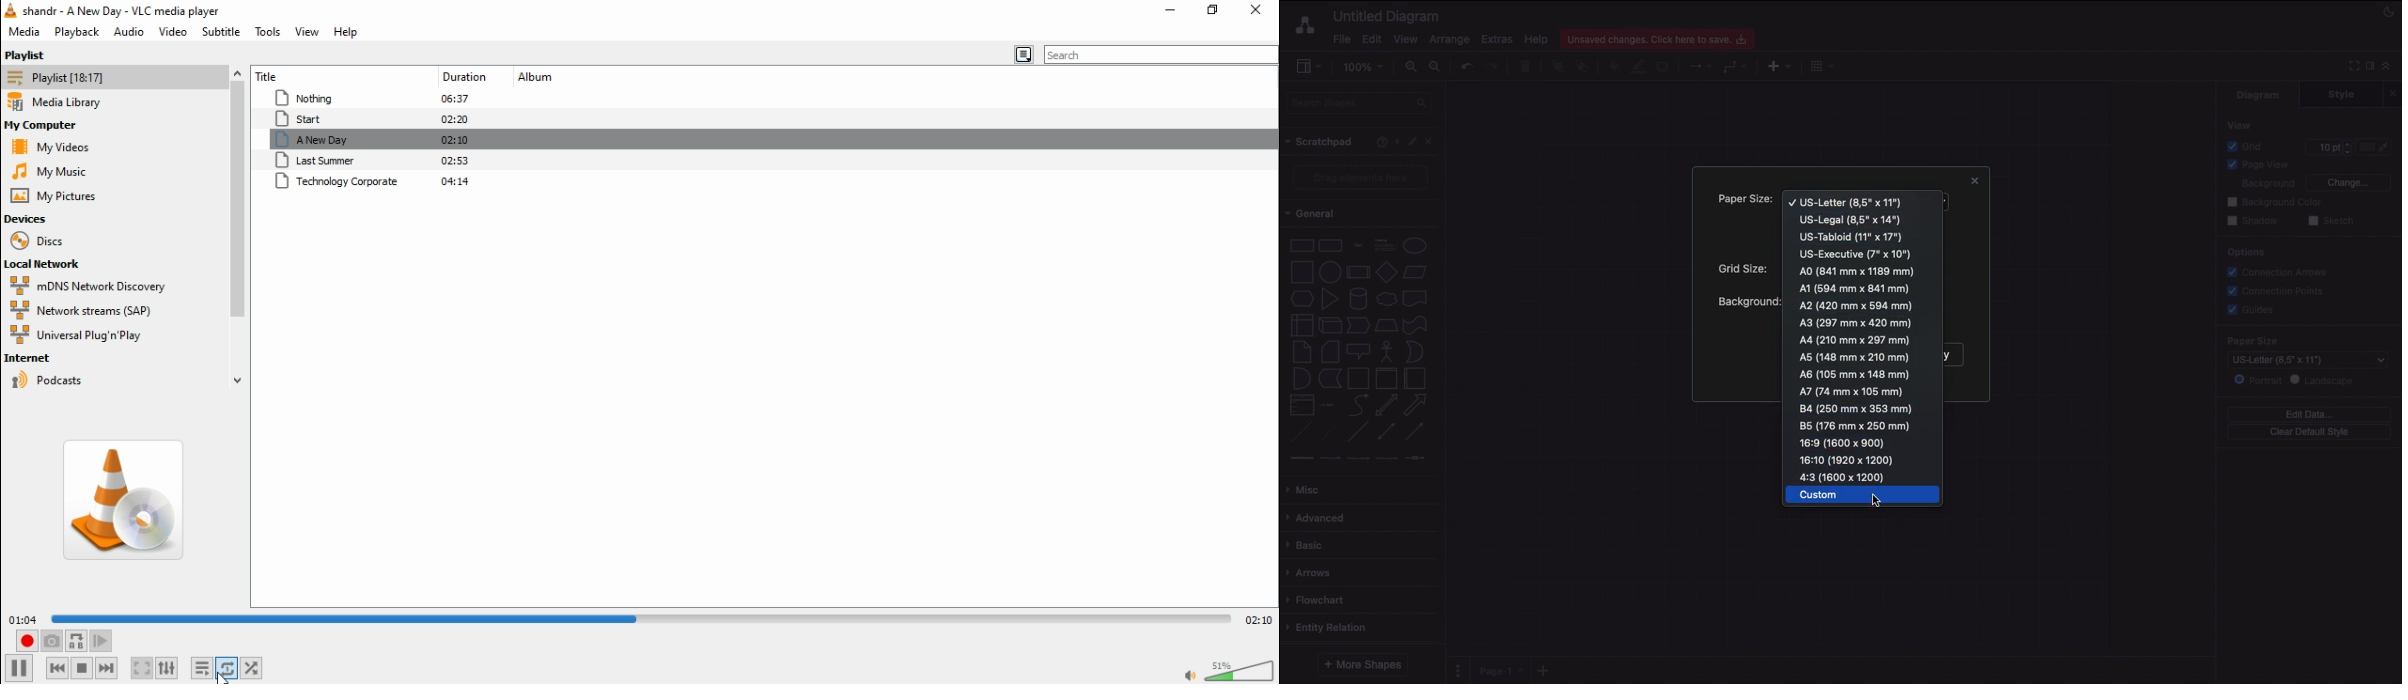  Describe the element at coordinates (1303, 379) in the screenshot. I see `And` at that location.